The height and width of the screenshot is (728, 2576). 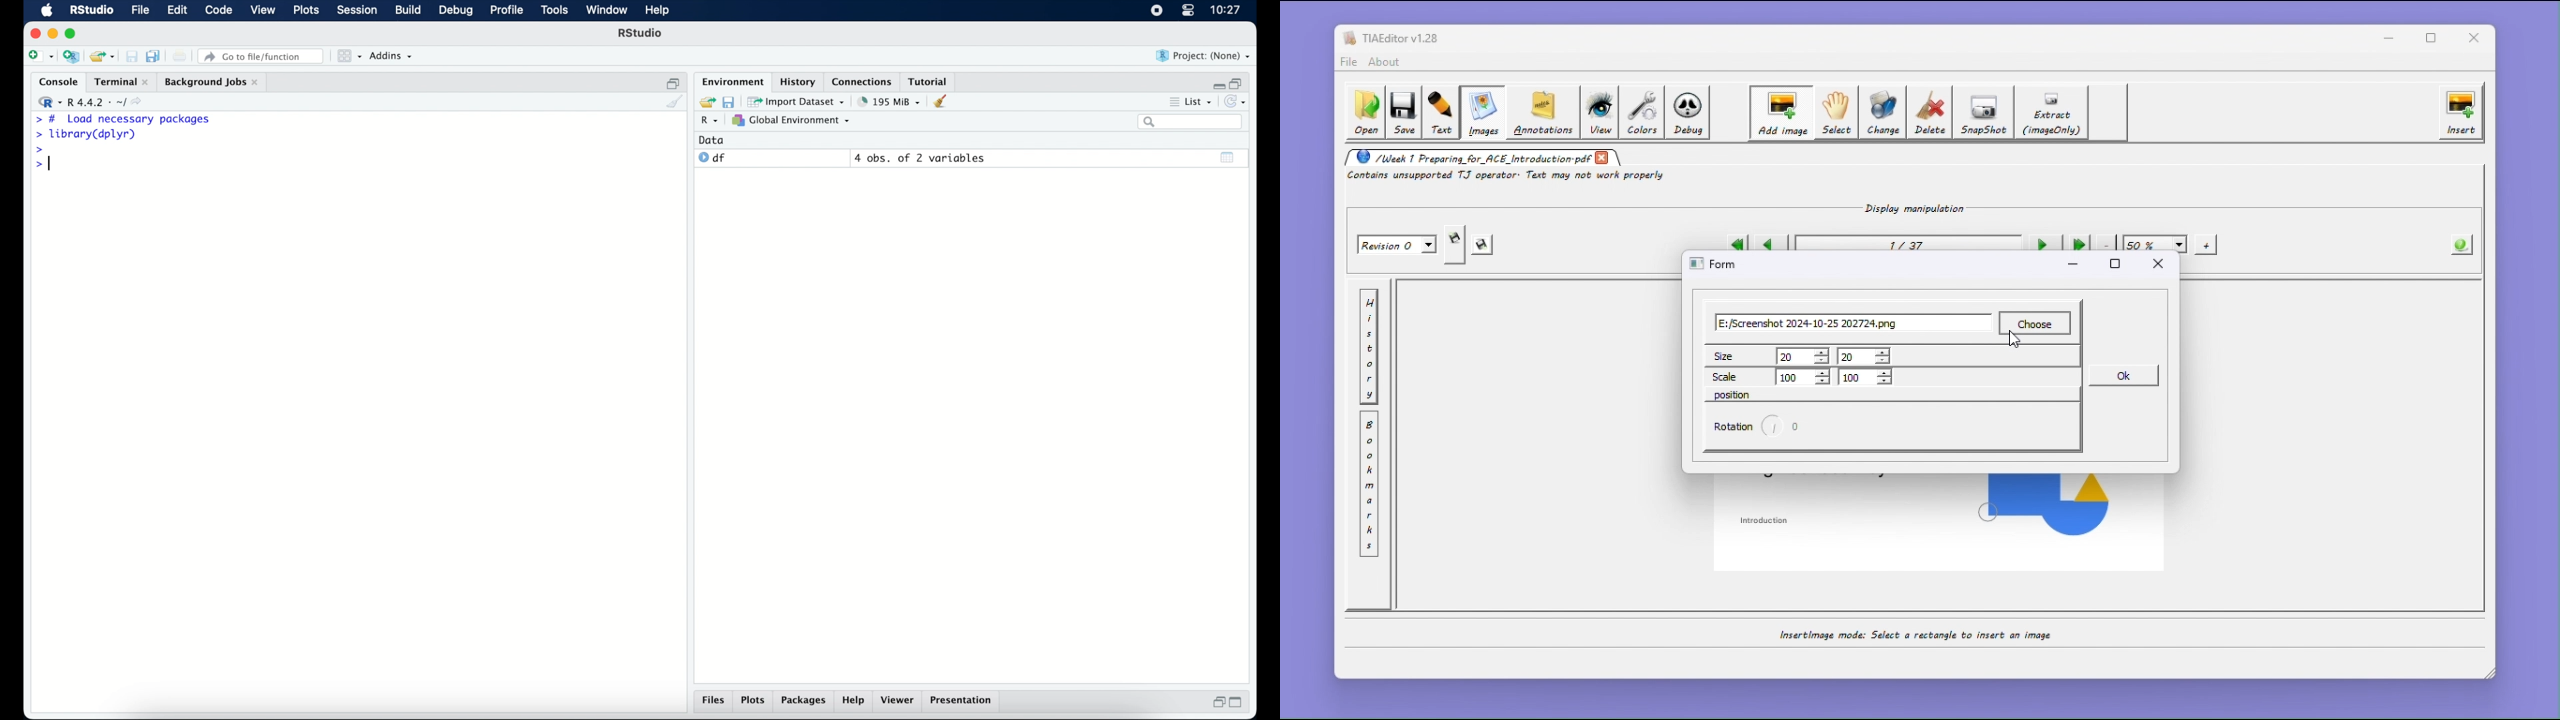 I want to click on minimize, so click(x=1217, y=83).